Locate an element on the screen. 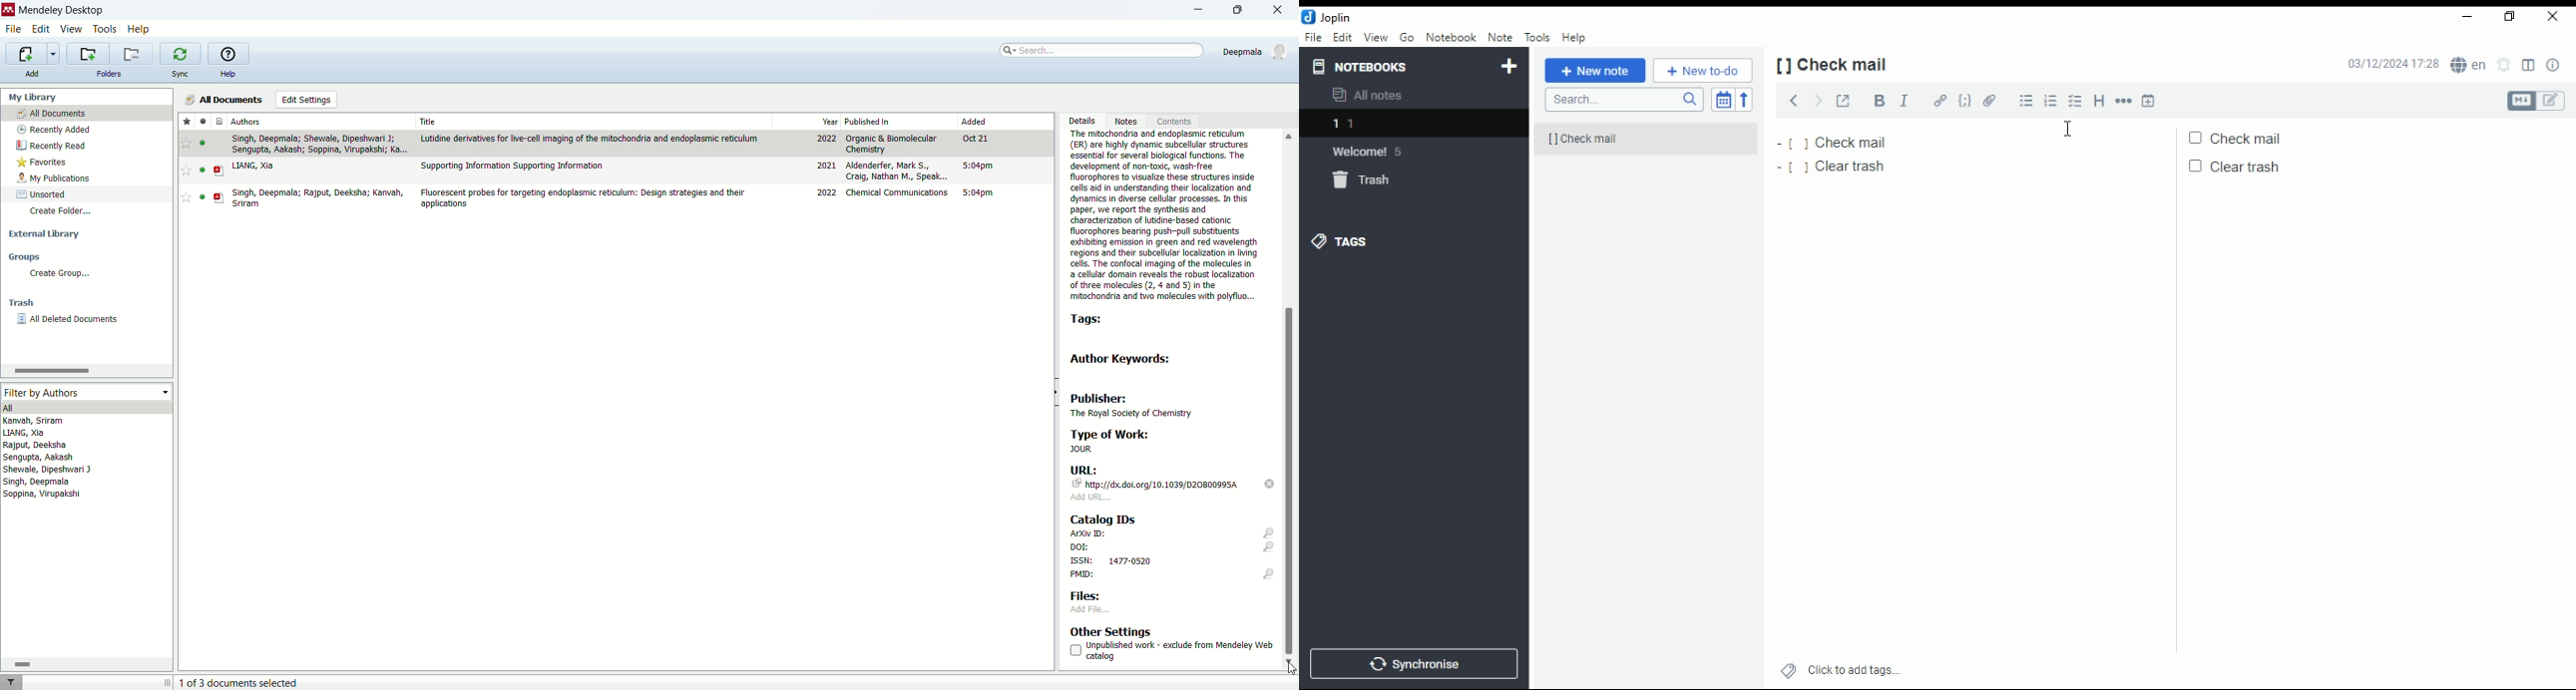  trash is located at coordinates (1363, 179).